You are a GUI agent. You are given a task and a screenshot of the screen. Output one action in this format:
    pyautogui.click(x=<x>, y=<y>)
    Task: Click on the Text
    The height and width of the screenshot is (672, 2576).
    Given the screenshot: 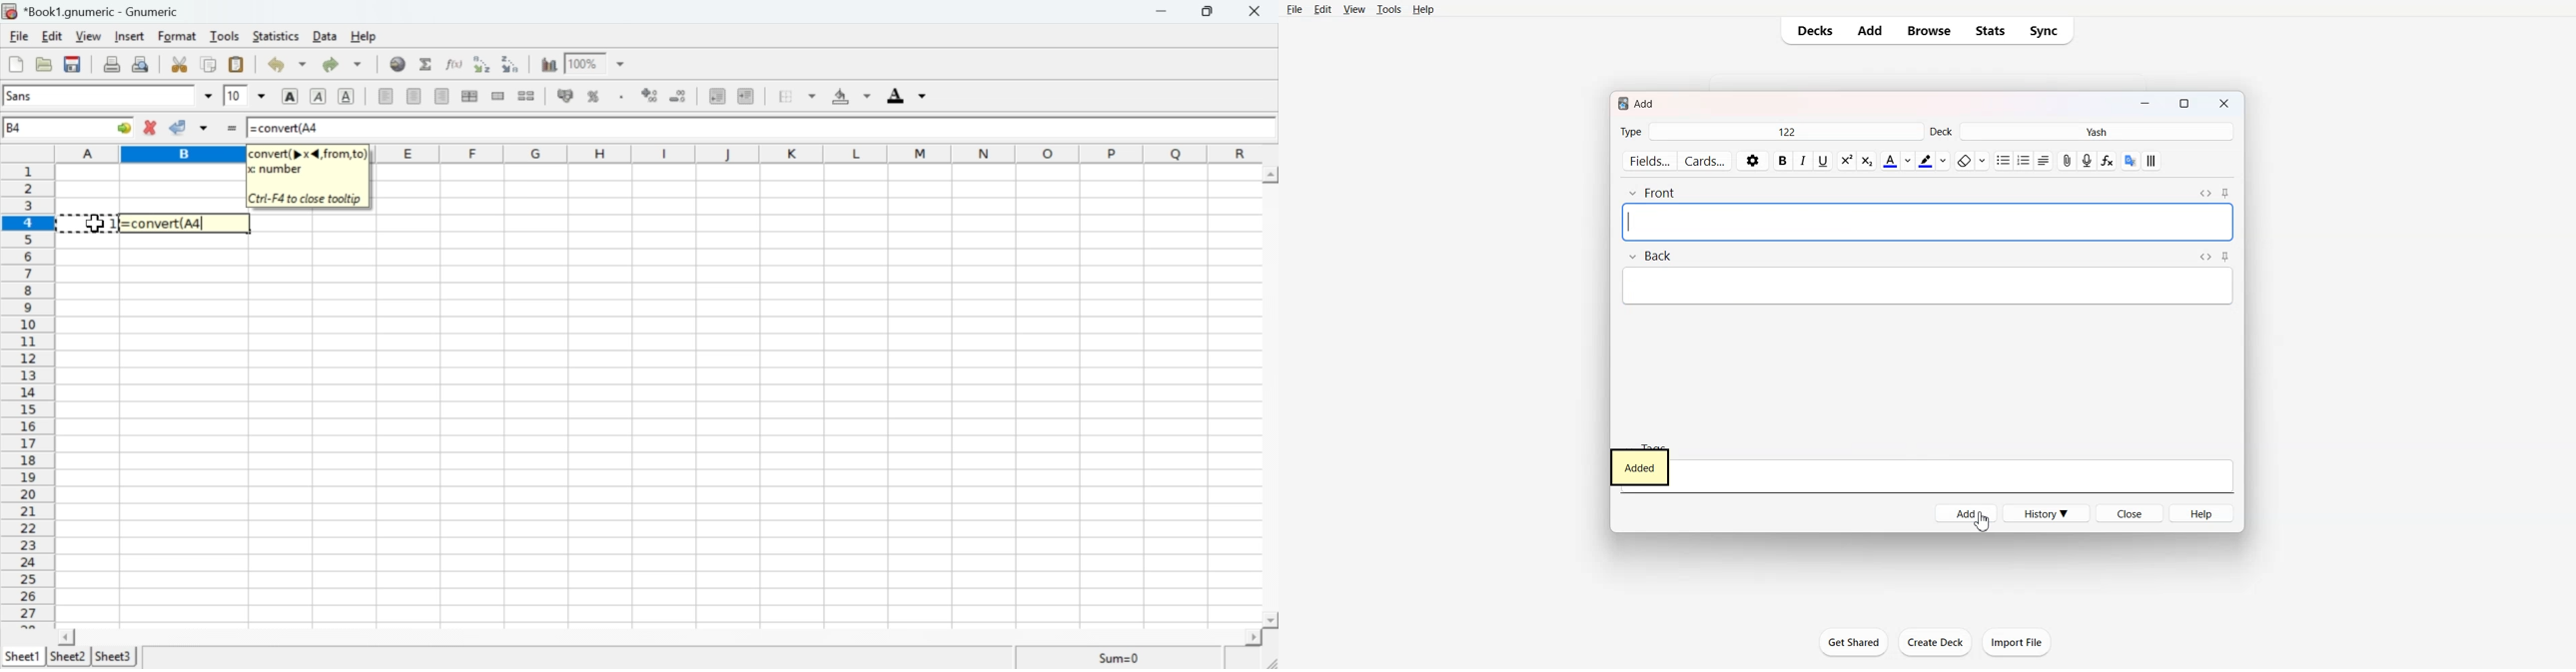 What is the action you would take?
    pyautogui.click(x=1740, y=222)
    